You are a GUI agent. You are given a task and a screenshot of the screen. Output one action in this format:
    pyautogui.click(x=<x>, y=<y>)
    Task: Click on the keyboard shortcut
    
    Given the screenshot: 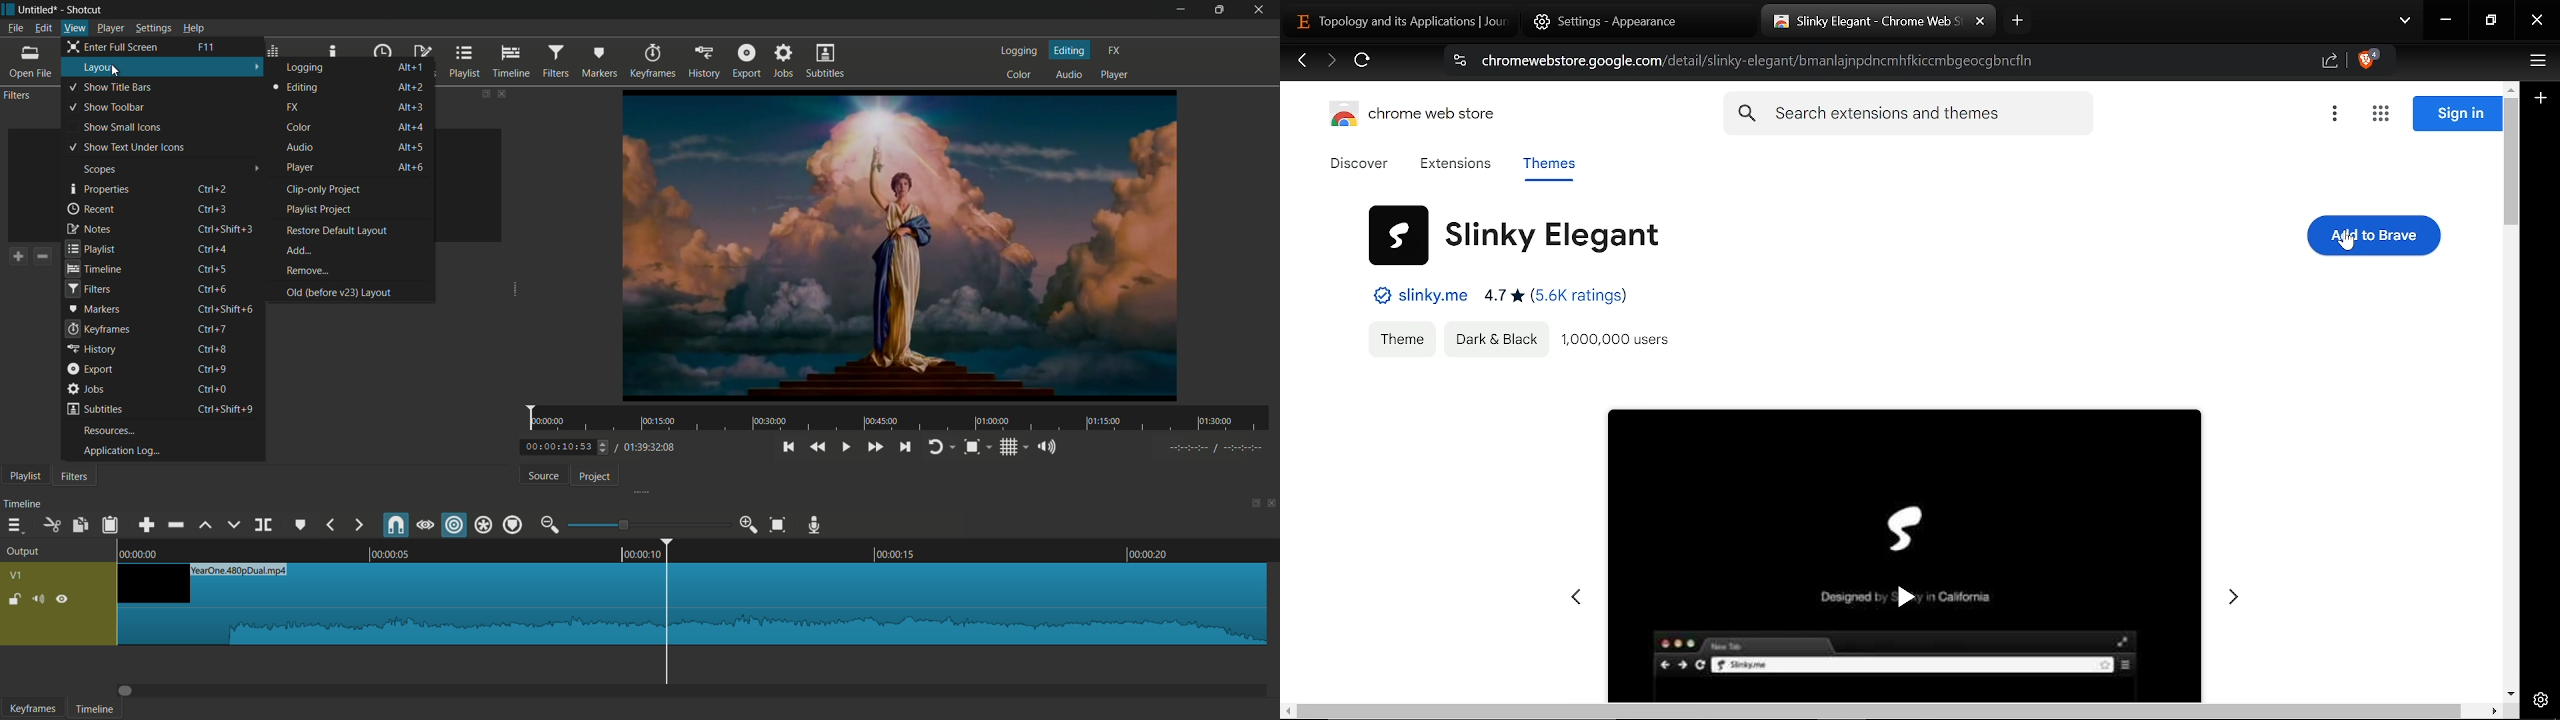 What is the action you would take?
    pyautogui.click(x=227, y=228)
    